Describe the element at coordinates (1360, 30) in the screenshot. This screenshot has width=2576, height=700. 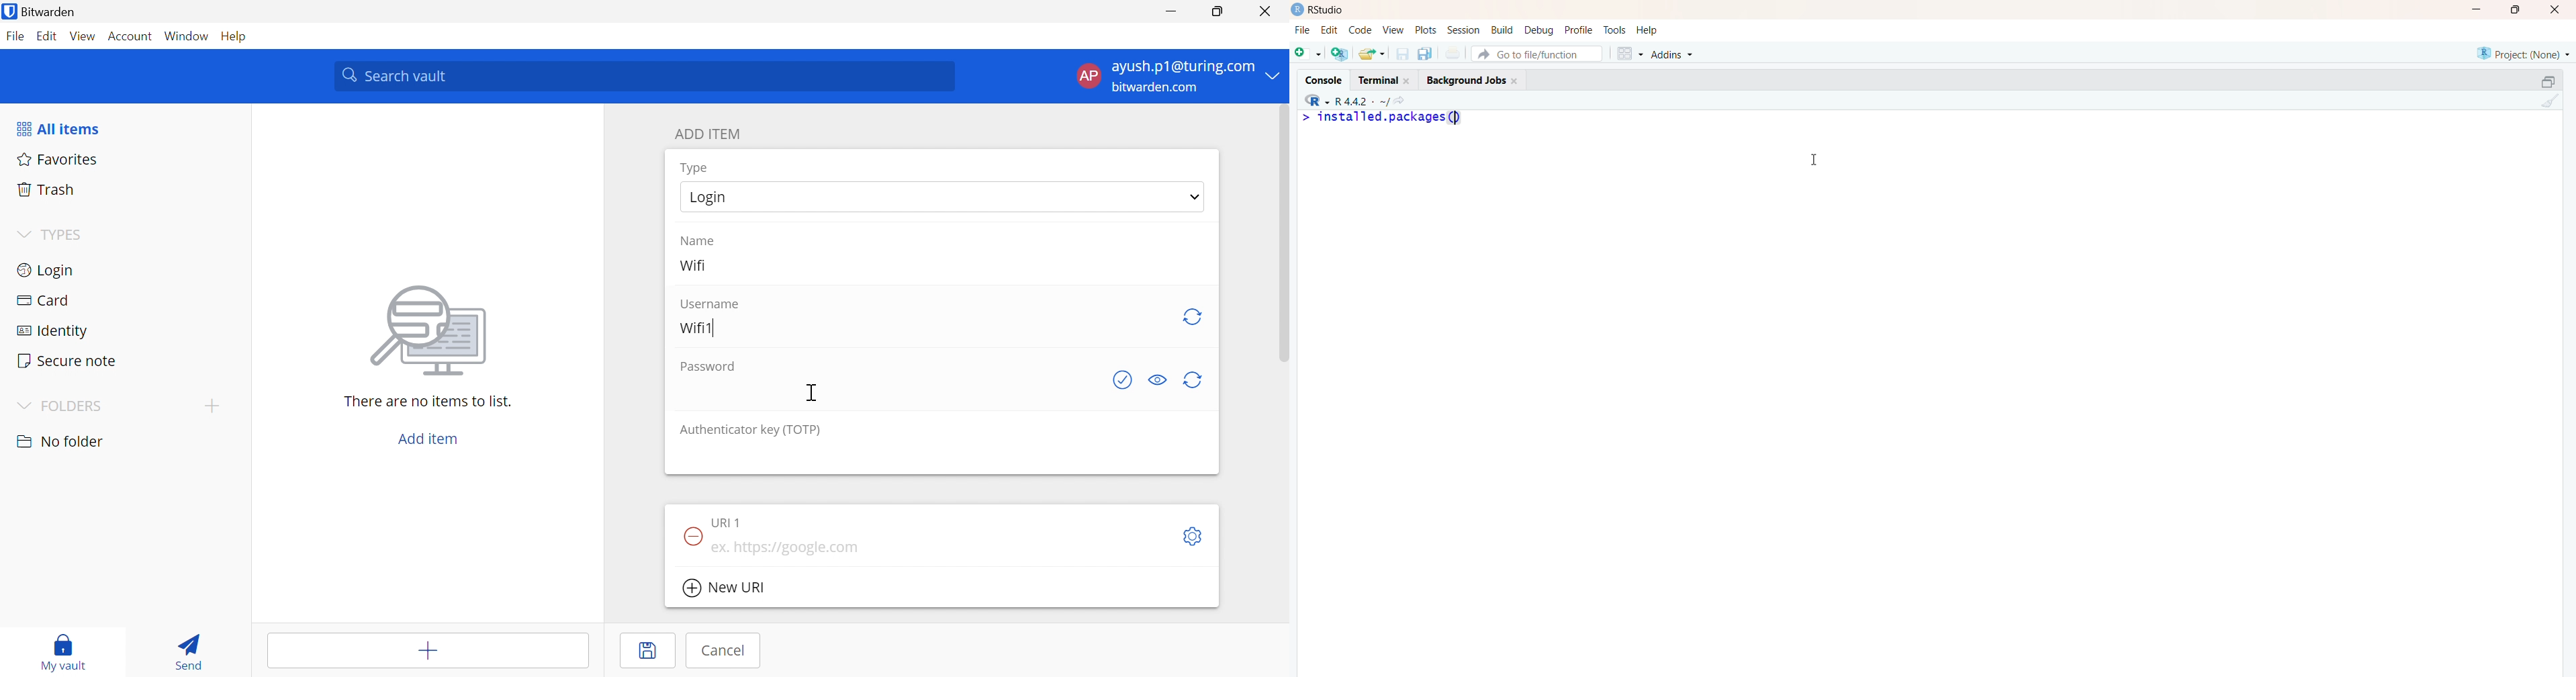
I see `code` at that location.